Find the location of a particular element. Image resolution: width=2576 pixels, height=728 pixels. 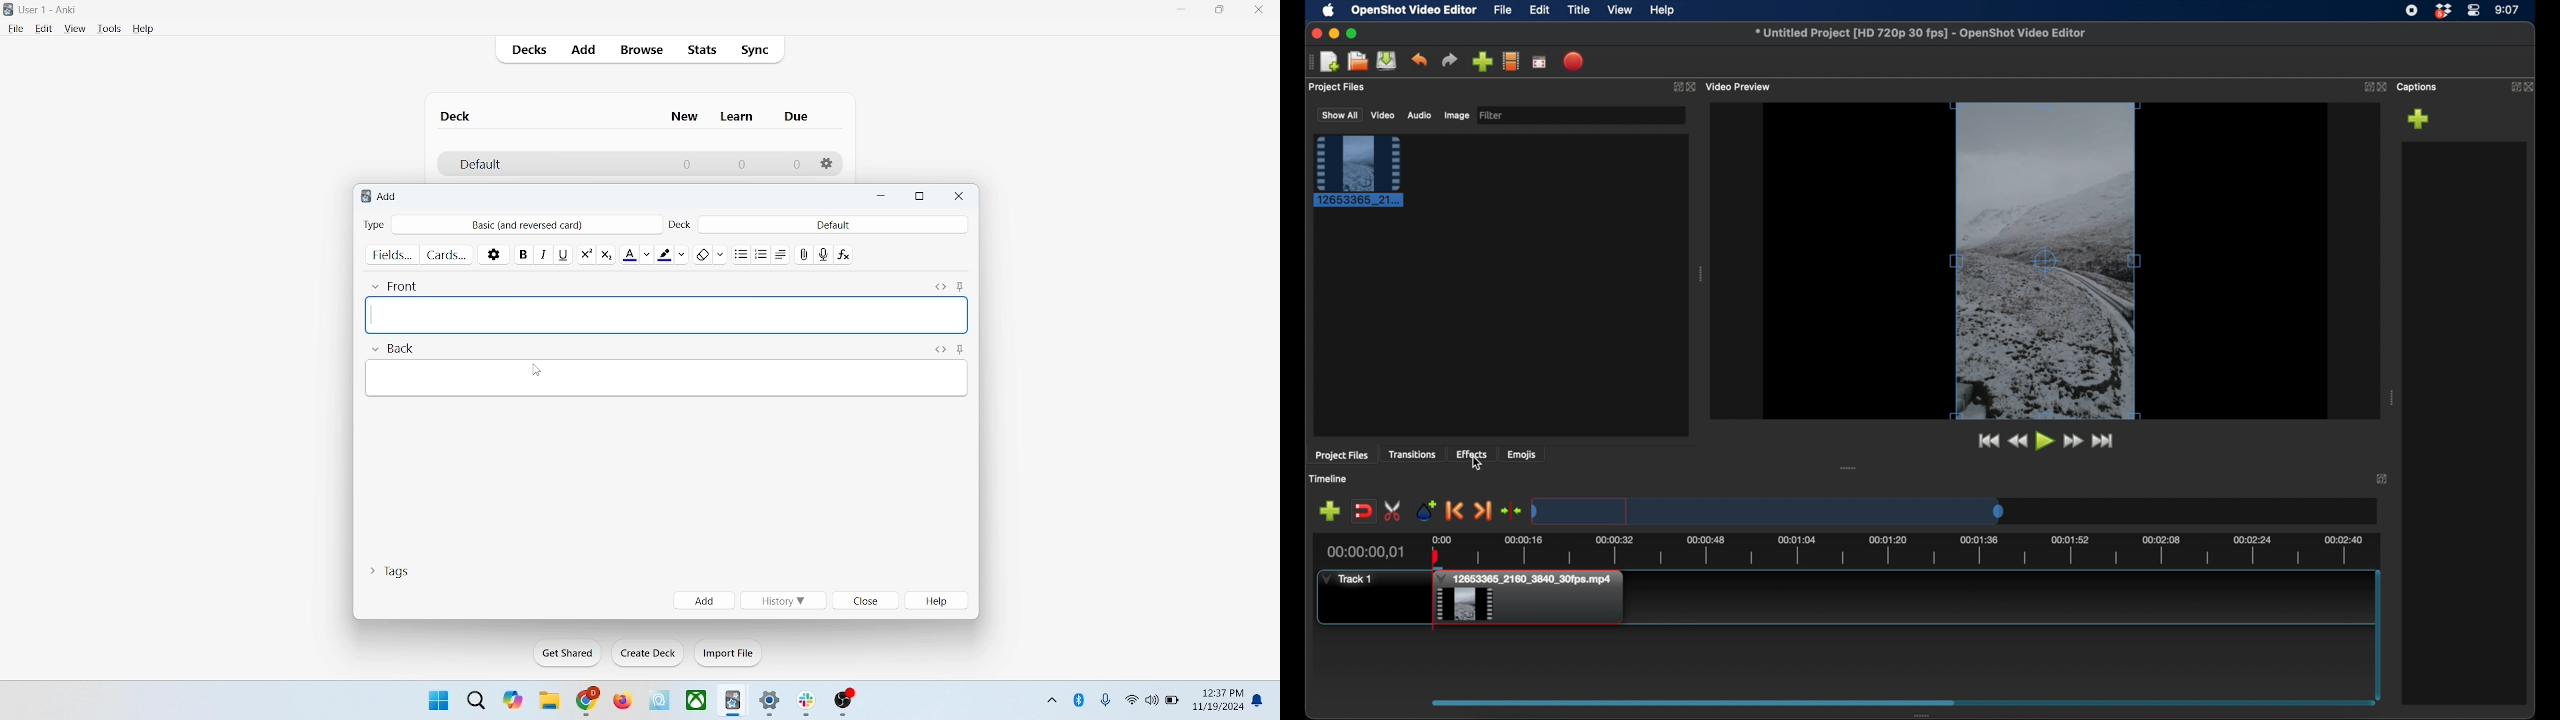

learn is located at coordinates (736, 116).